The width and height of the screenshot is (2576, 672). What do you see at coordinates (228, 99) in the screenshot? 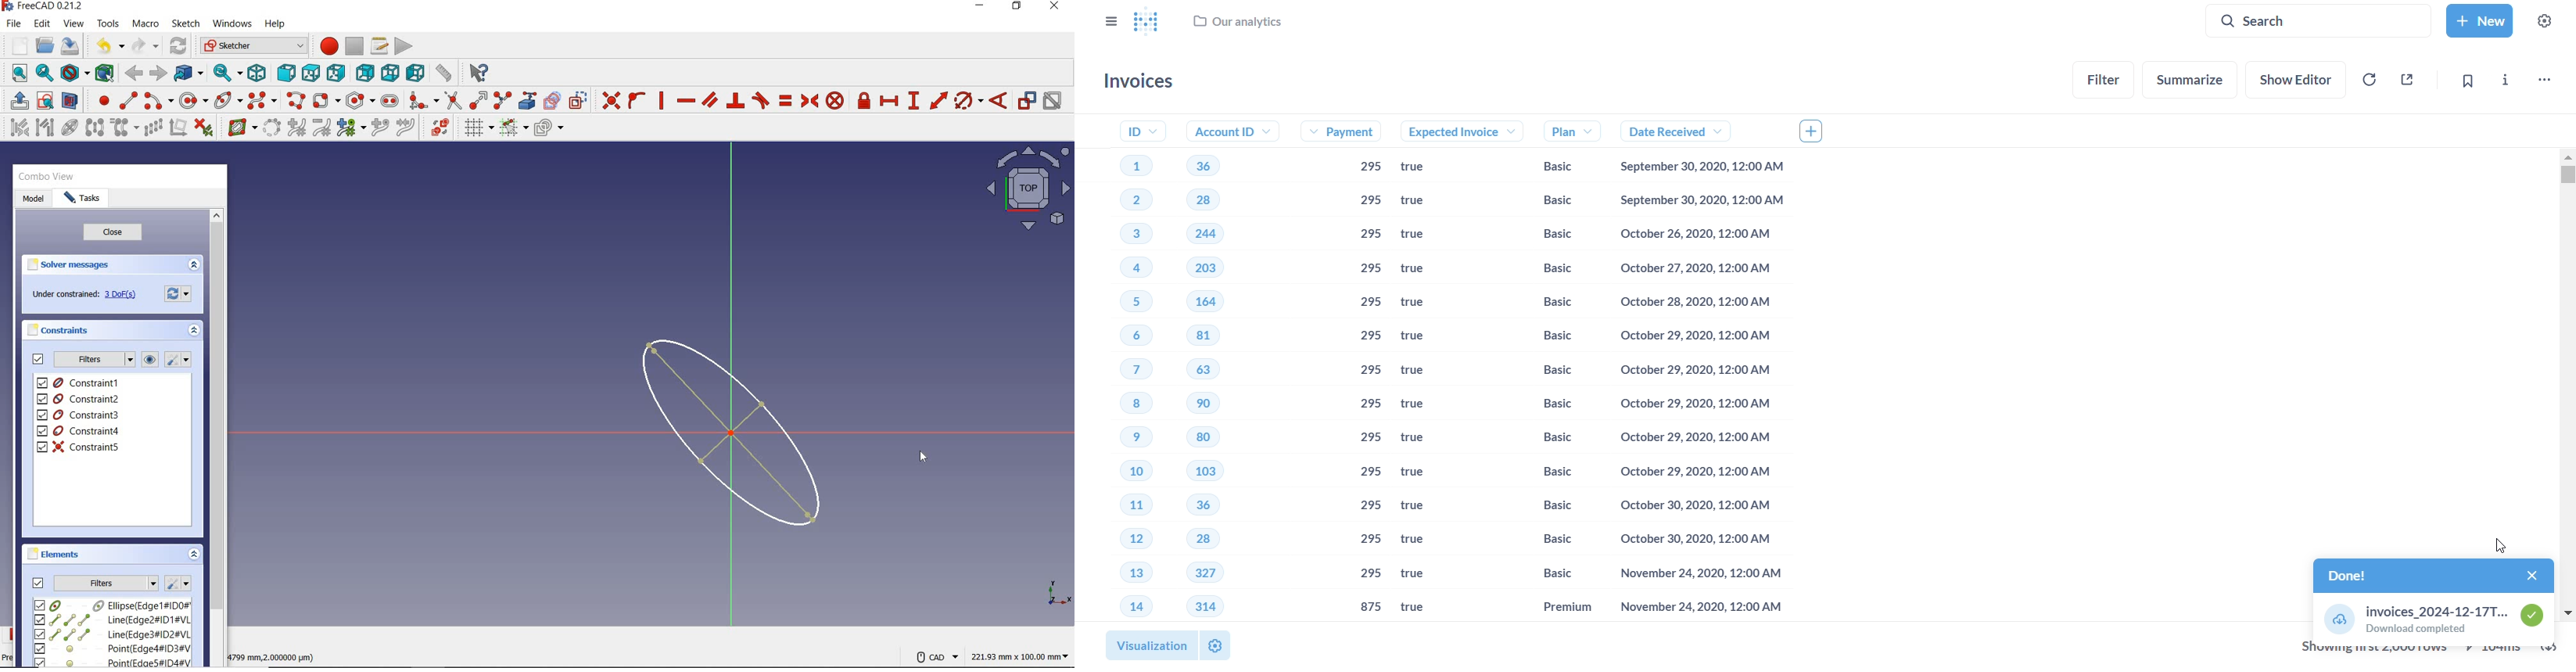
I see `ellipse` at bounding box center [228, 99].